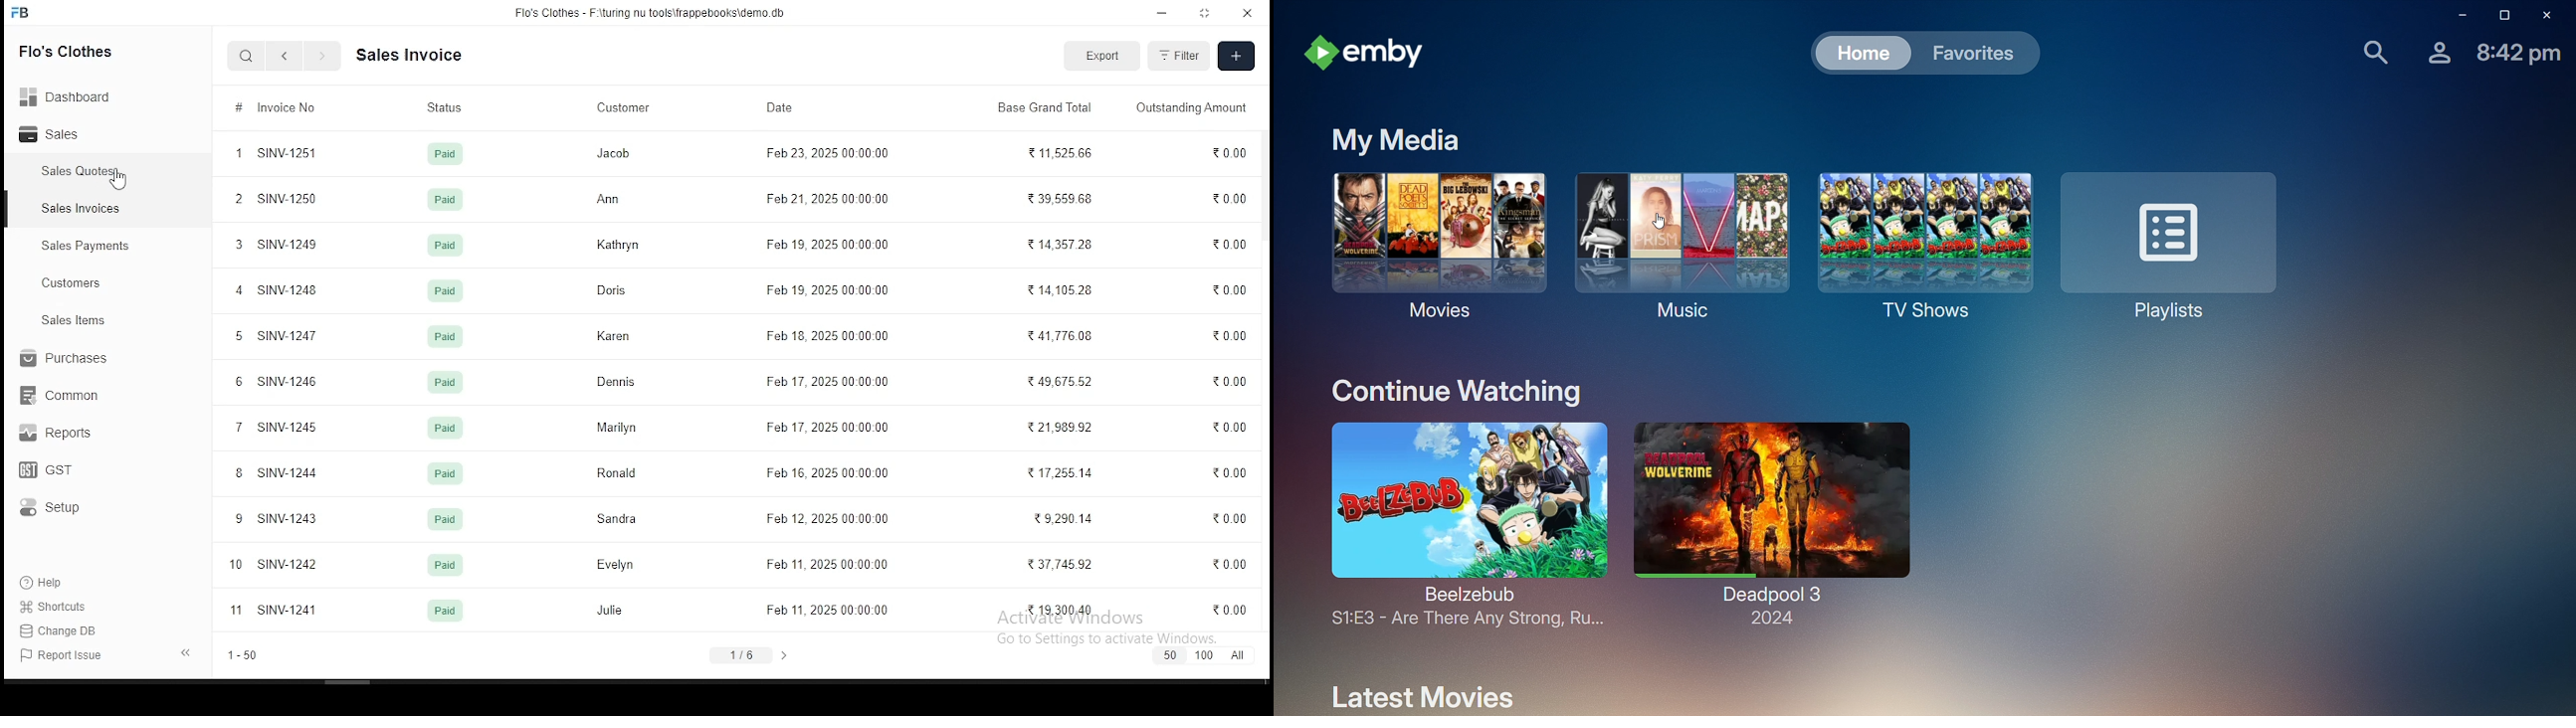 The image size is (2576, 728). What do you see at coordinates (246, 651) in the screenshot?
I see `1-50` at bounding box center [246, 651].